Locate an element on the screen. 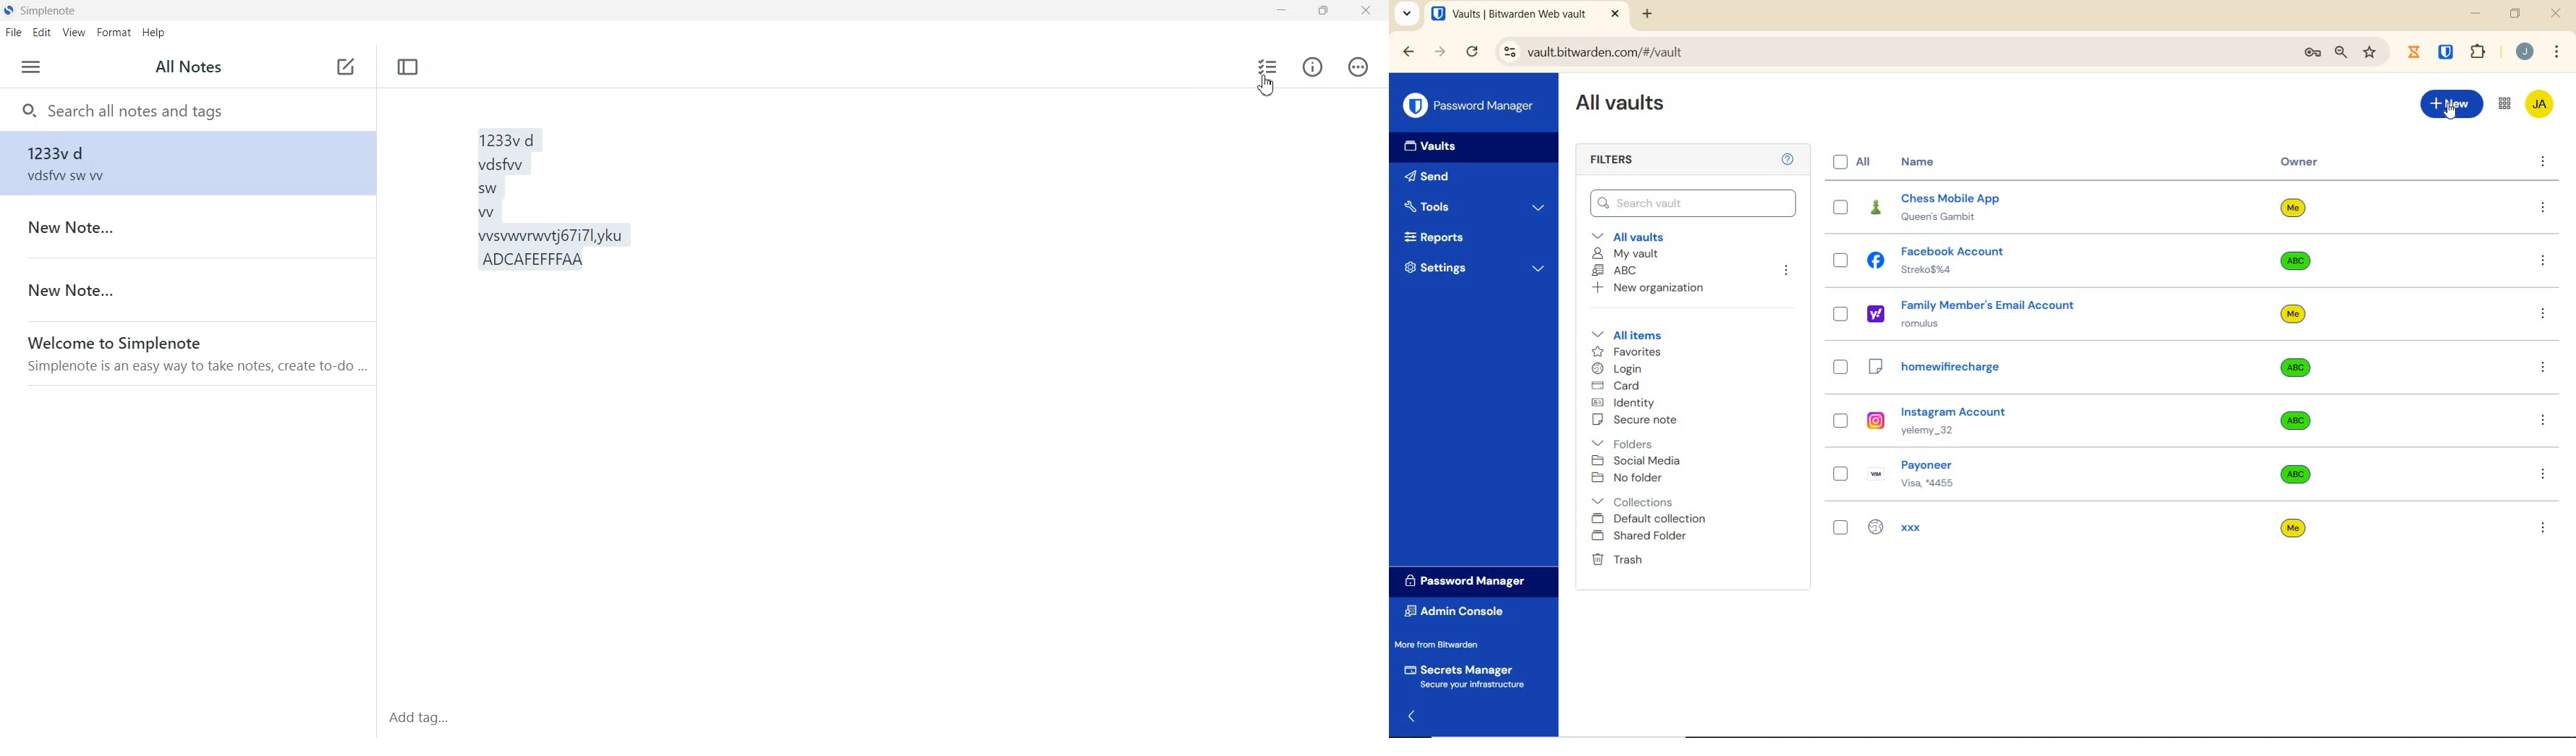 Image resolution: width=2576 pixels, height=756 pixels. No folder is located at coordinates (1630, 478).